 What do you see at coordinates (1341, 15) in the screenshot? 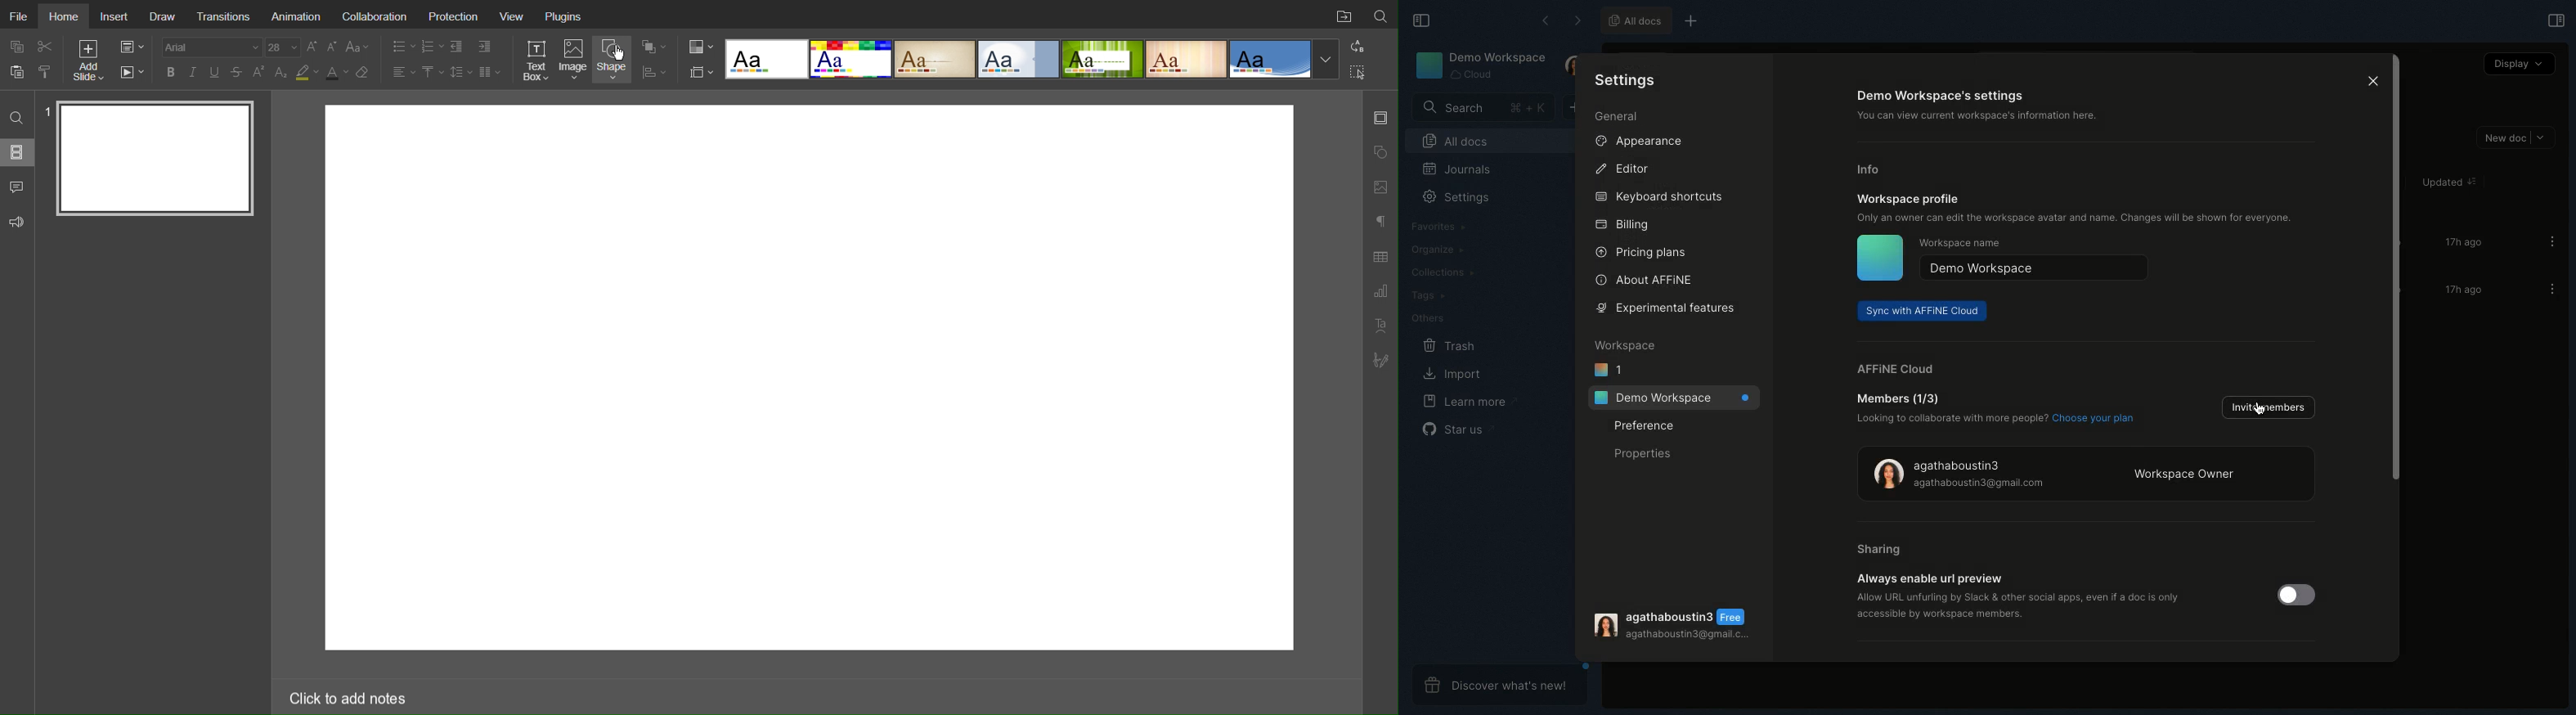
I see `Open File Location` at bounding box center [1341, 15].